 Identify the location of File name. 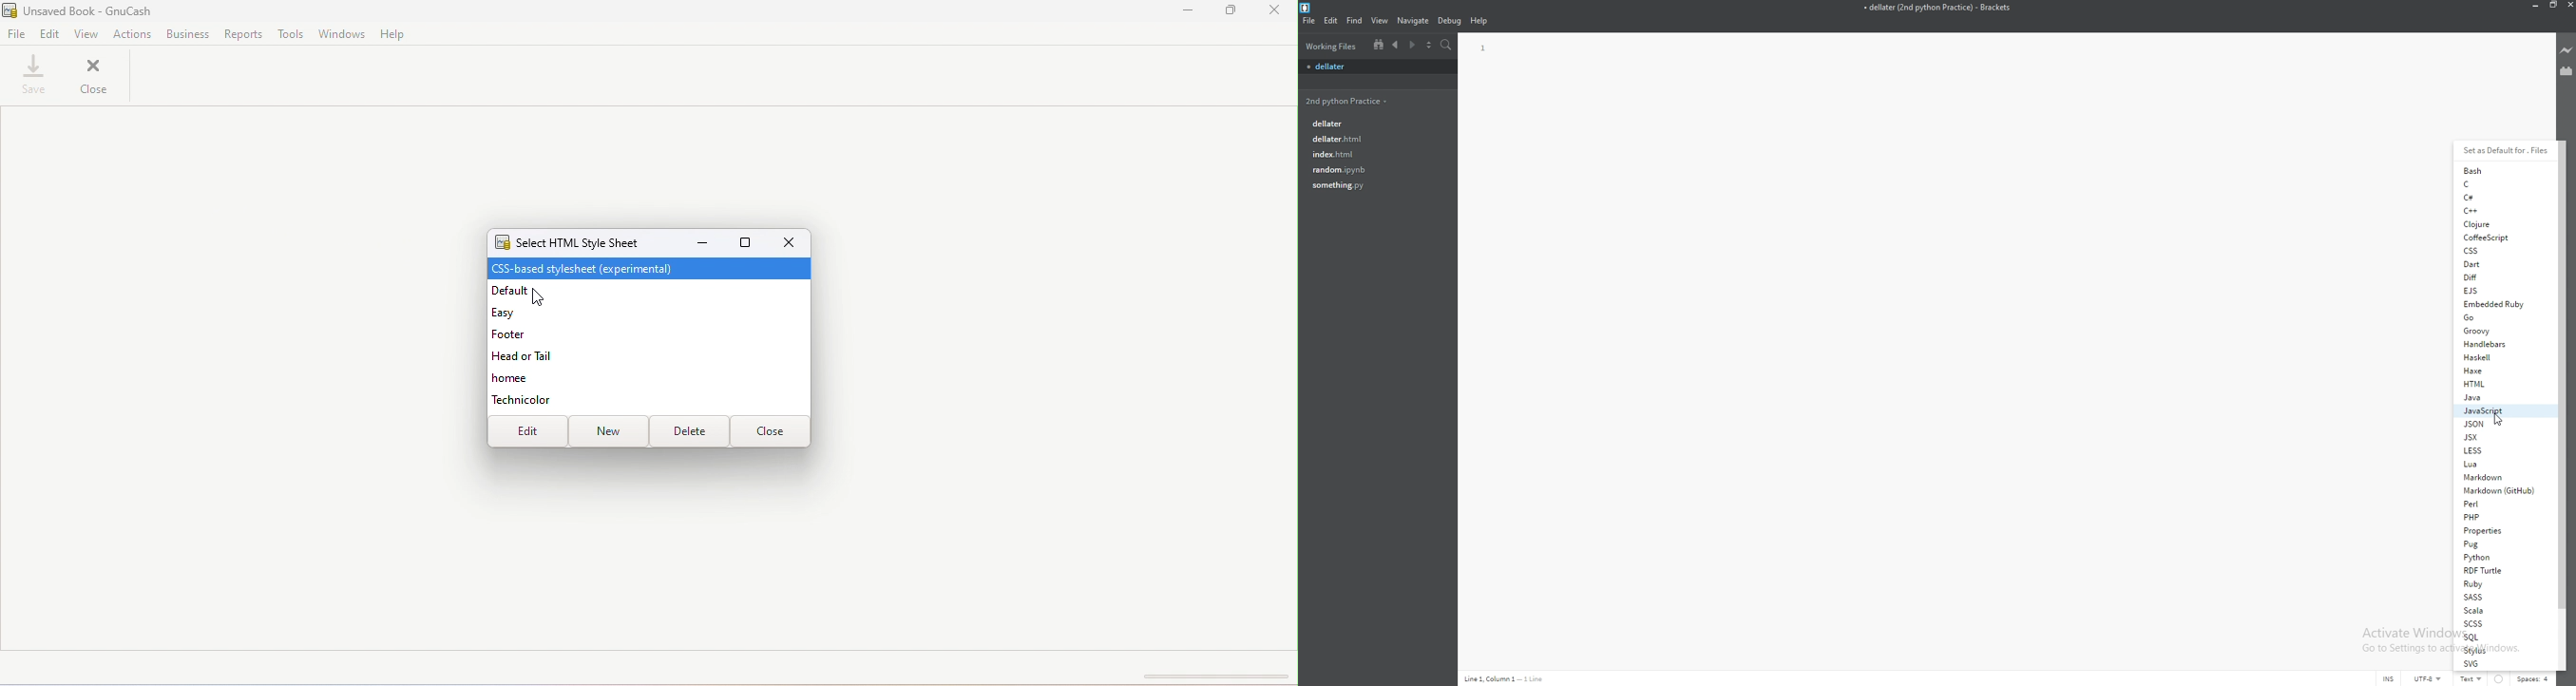
(85, 12).